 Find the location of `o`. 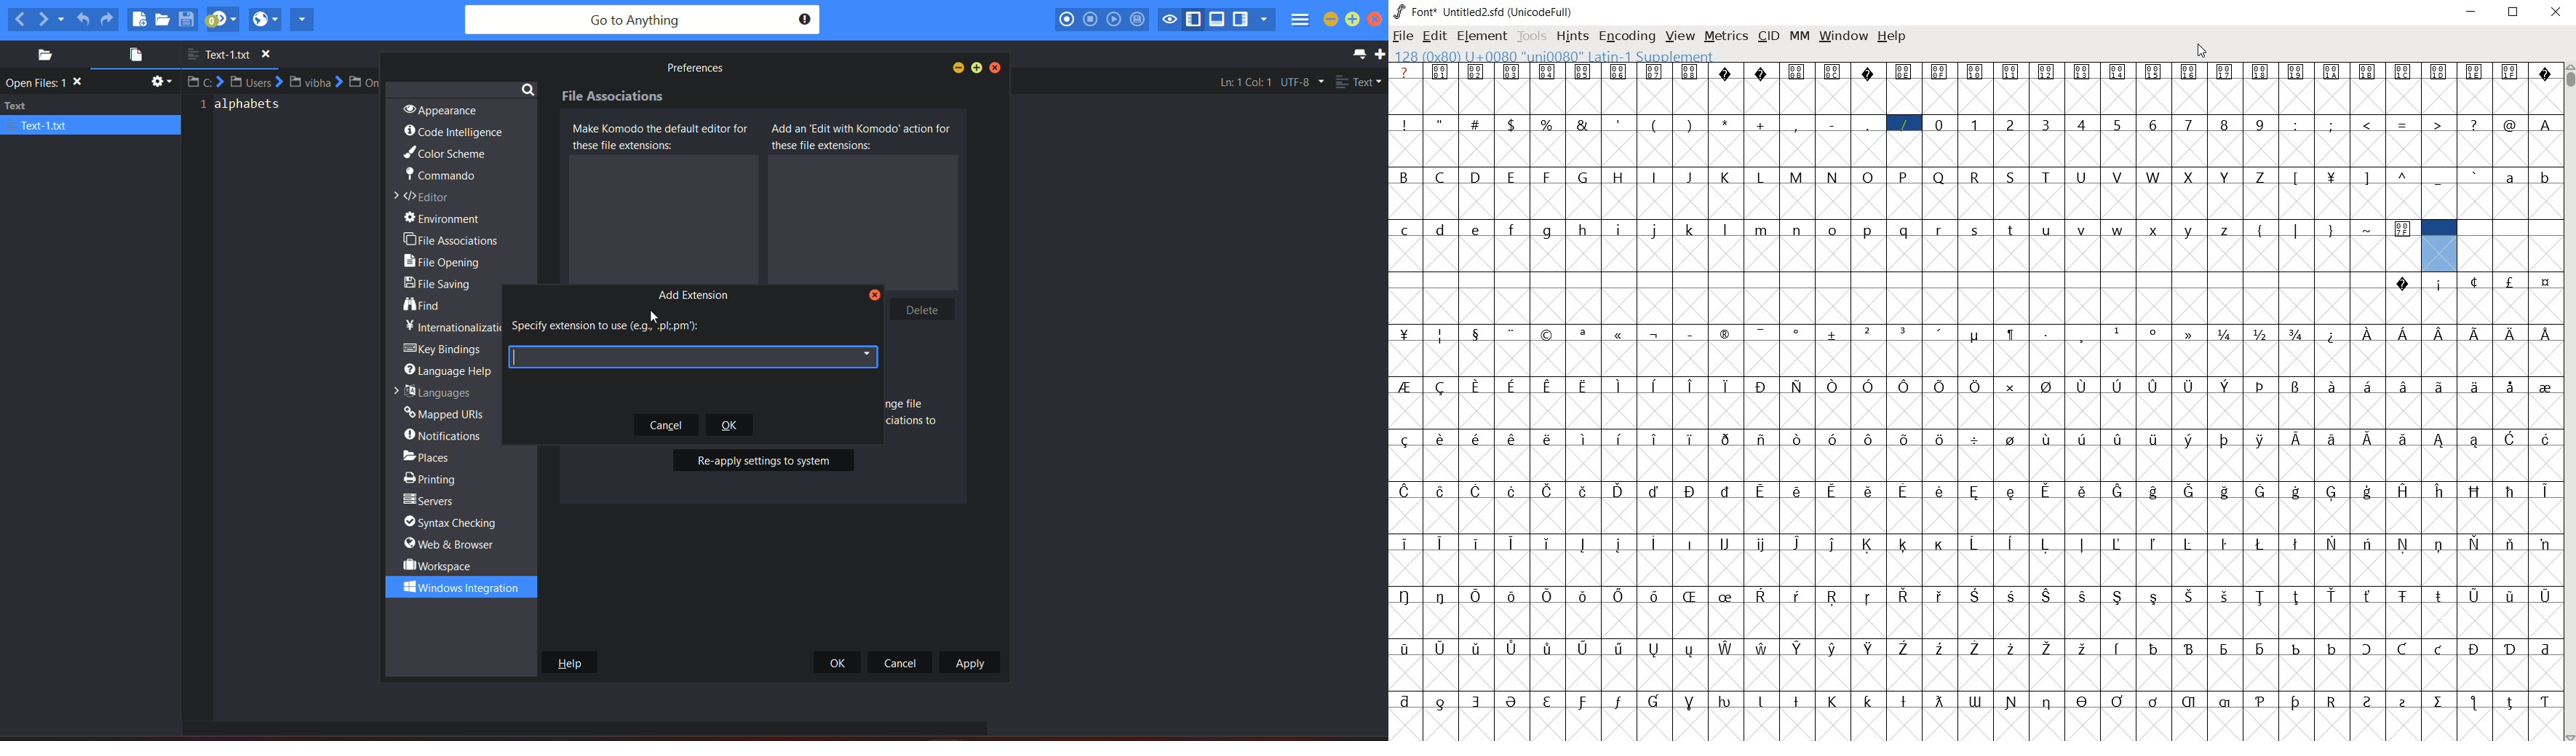

o is located at coordinates (1833, 229).